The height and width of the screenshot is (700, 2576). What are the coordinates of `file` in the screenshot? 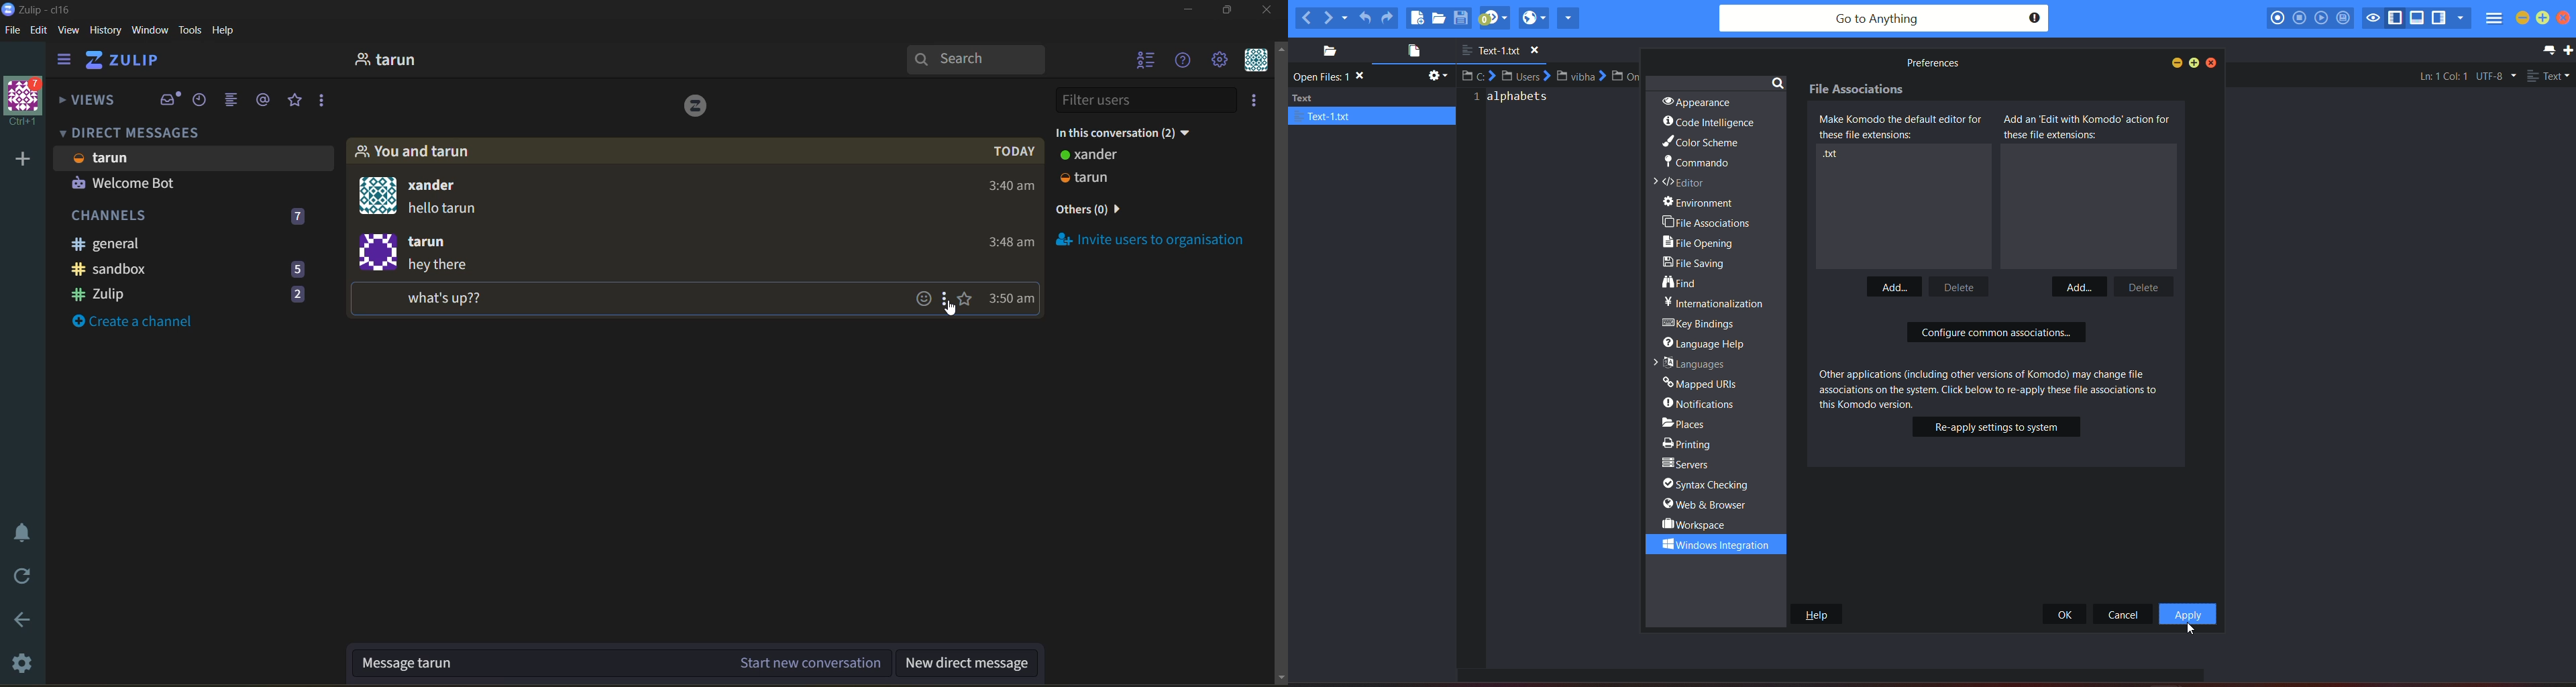 It's located at (11, 29).